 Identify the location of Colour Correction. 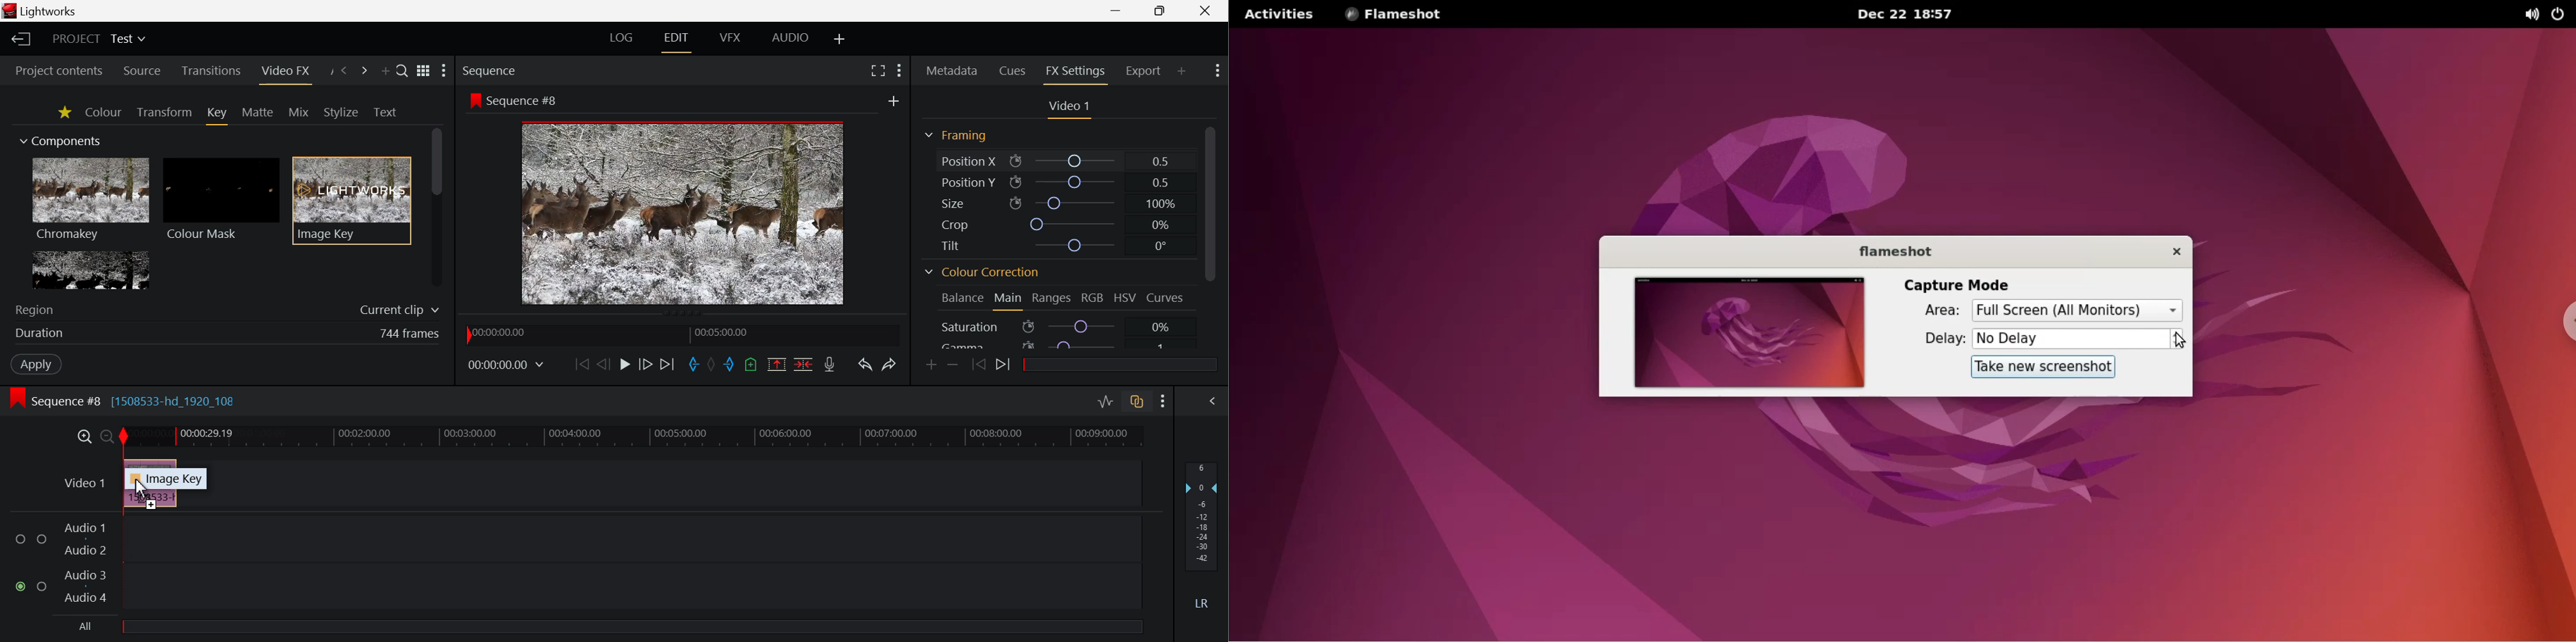
(986, 272).